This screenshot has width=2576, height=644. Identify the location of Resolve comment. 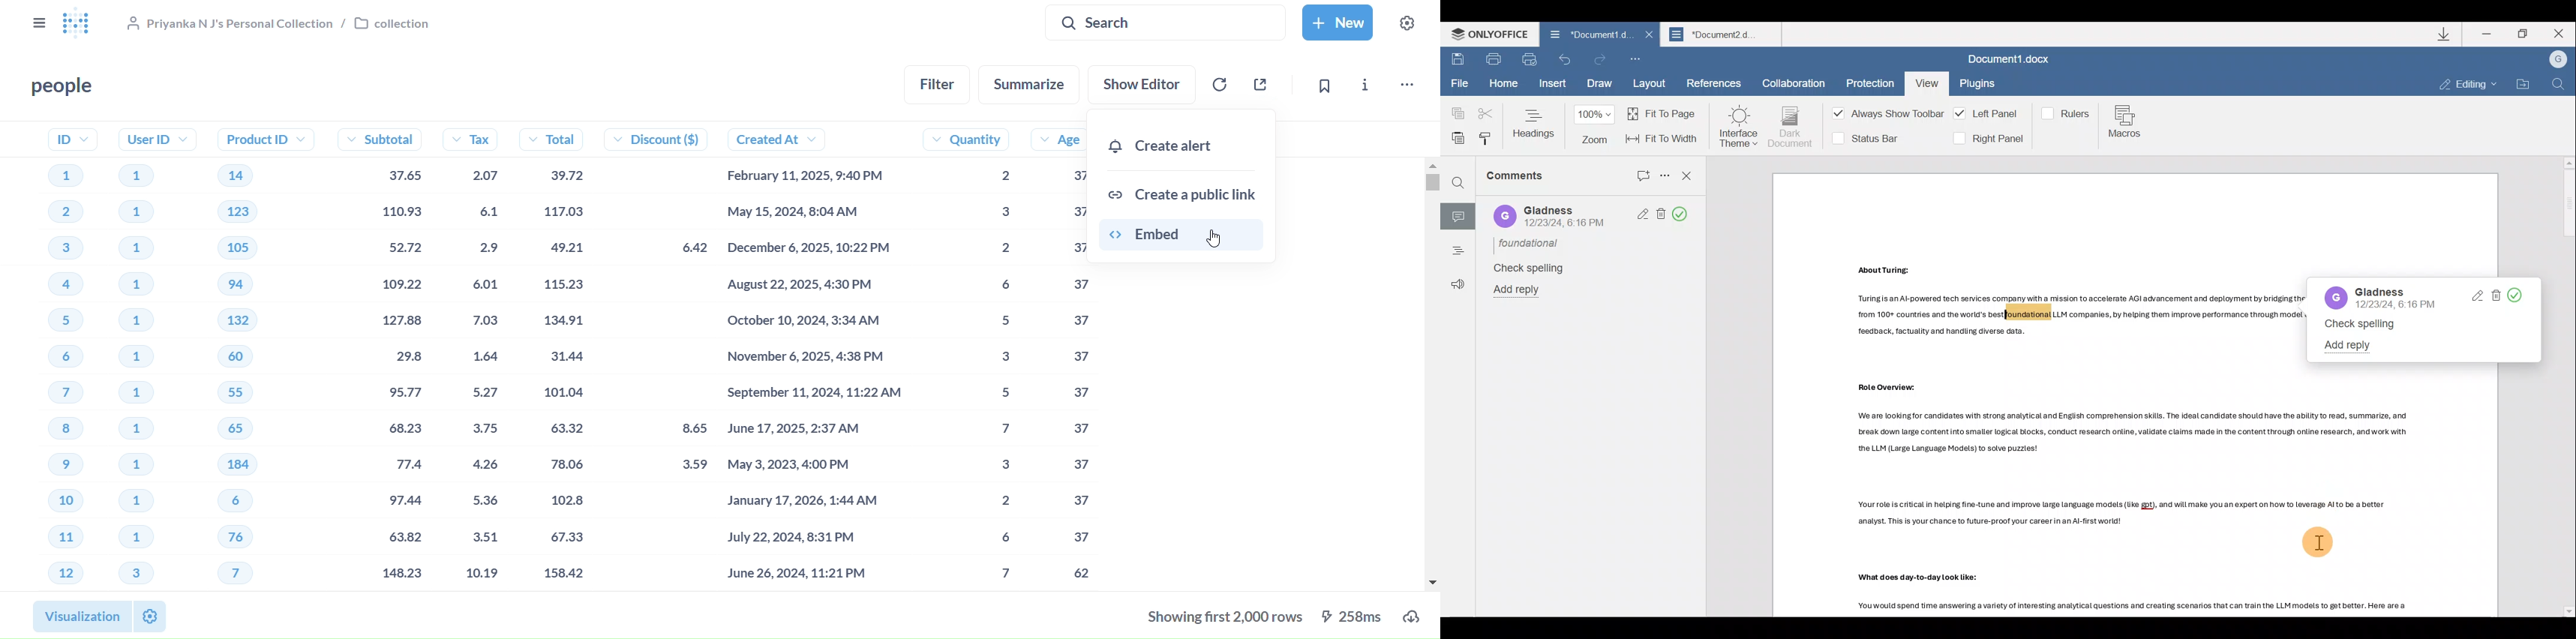
(1685, 215).